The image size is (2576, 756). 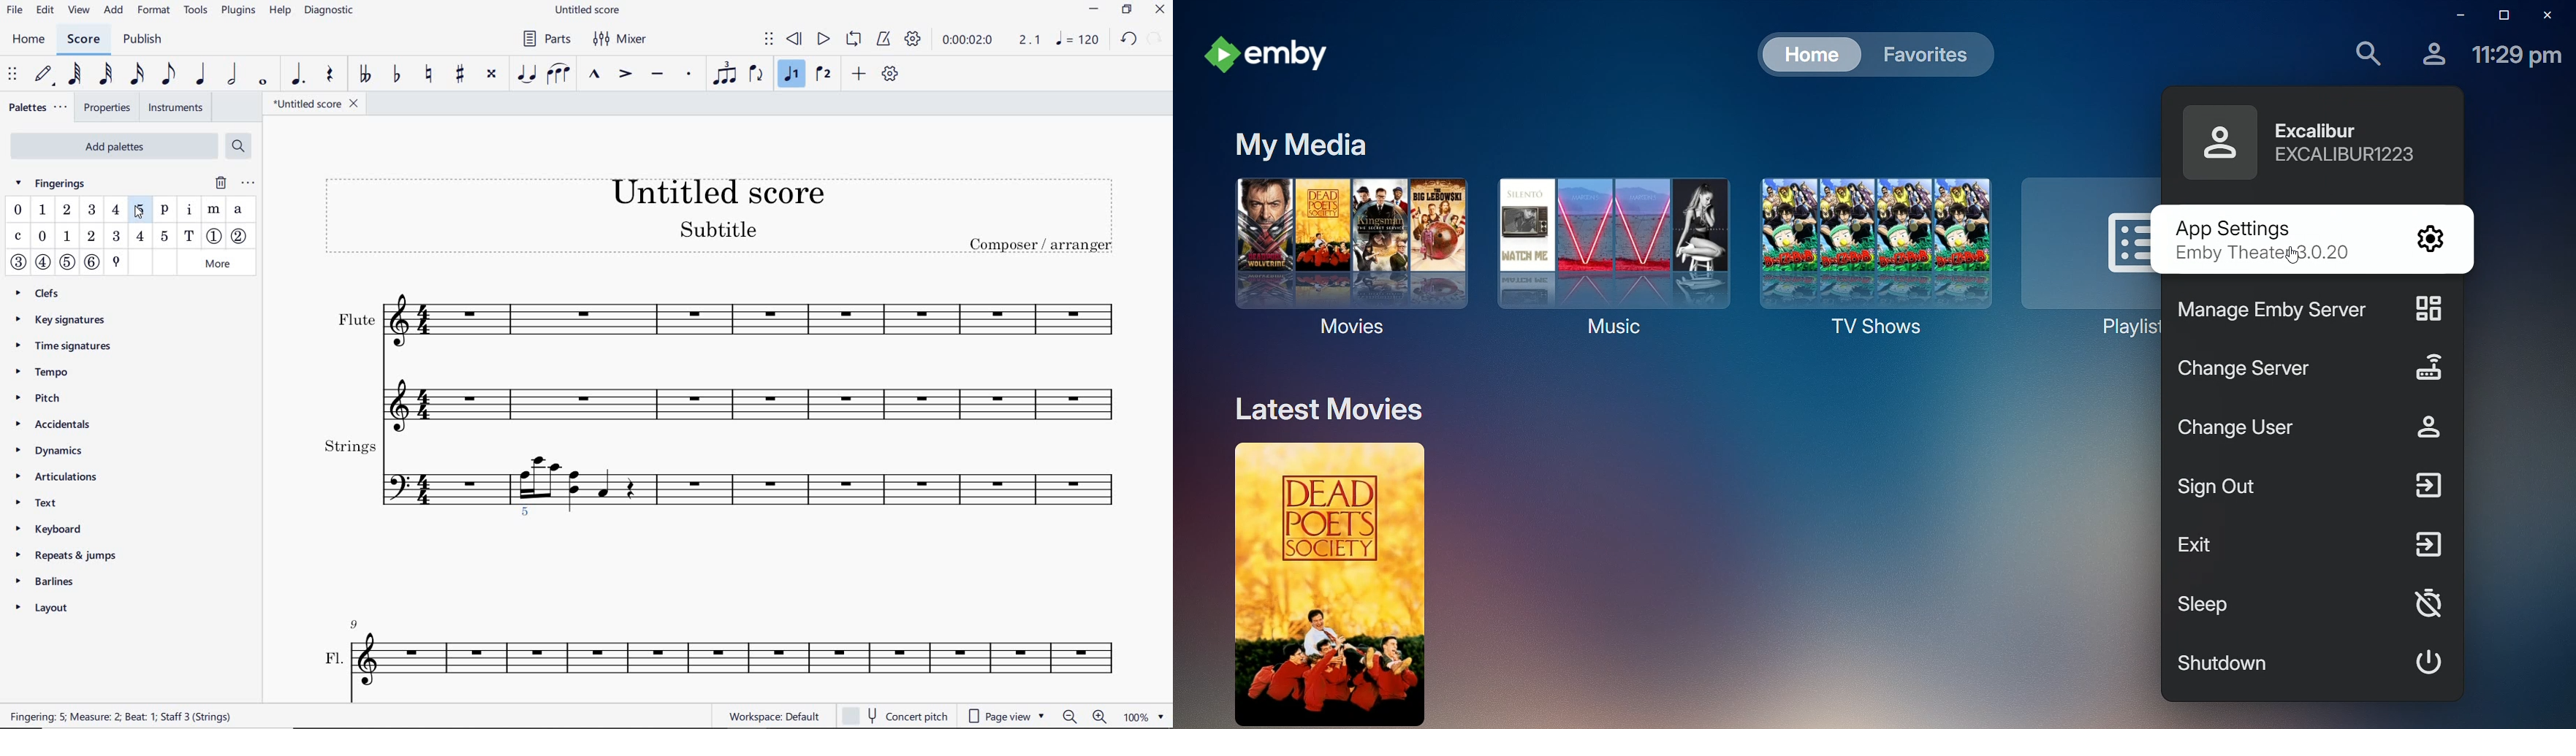 I want to click on default (step time), so click(x=45, y=75).